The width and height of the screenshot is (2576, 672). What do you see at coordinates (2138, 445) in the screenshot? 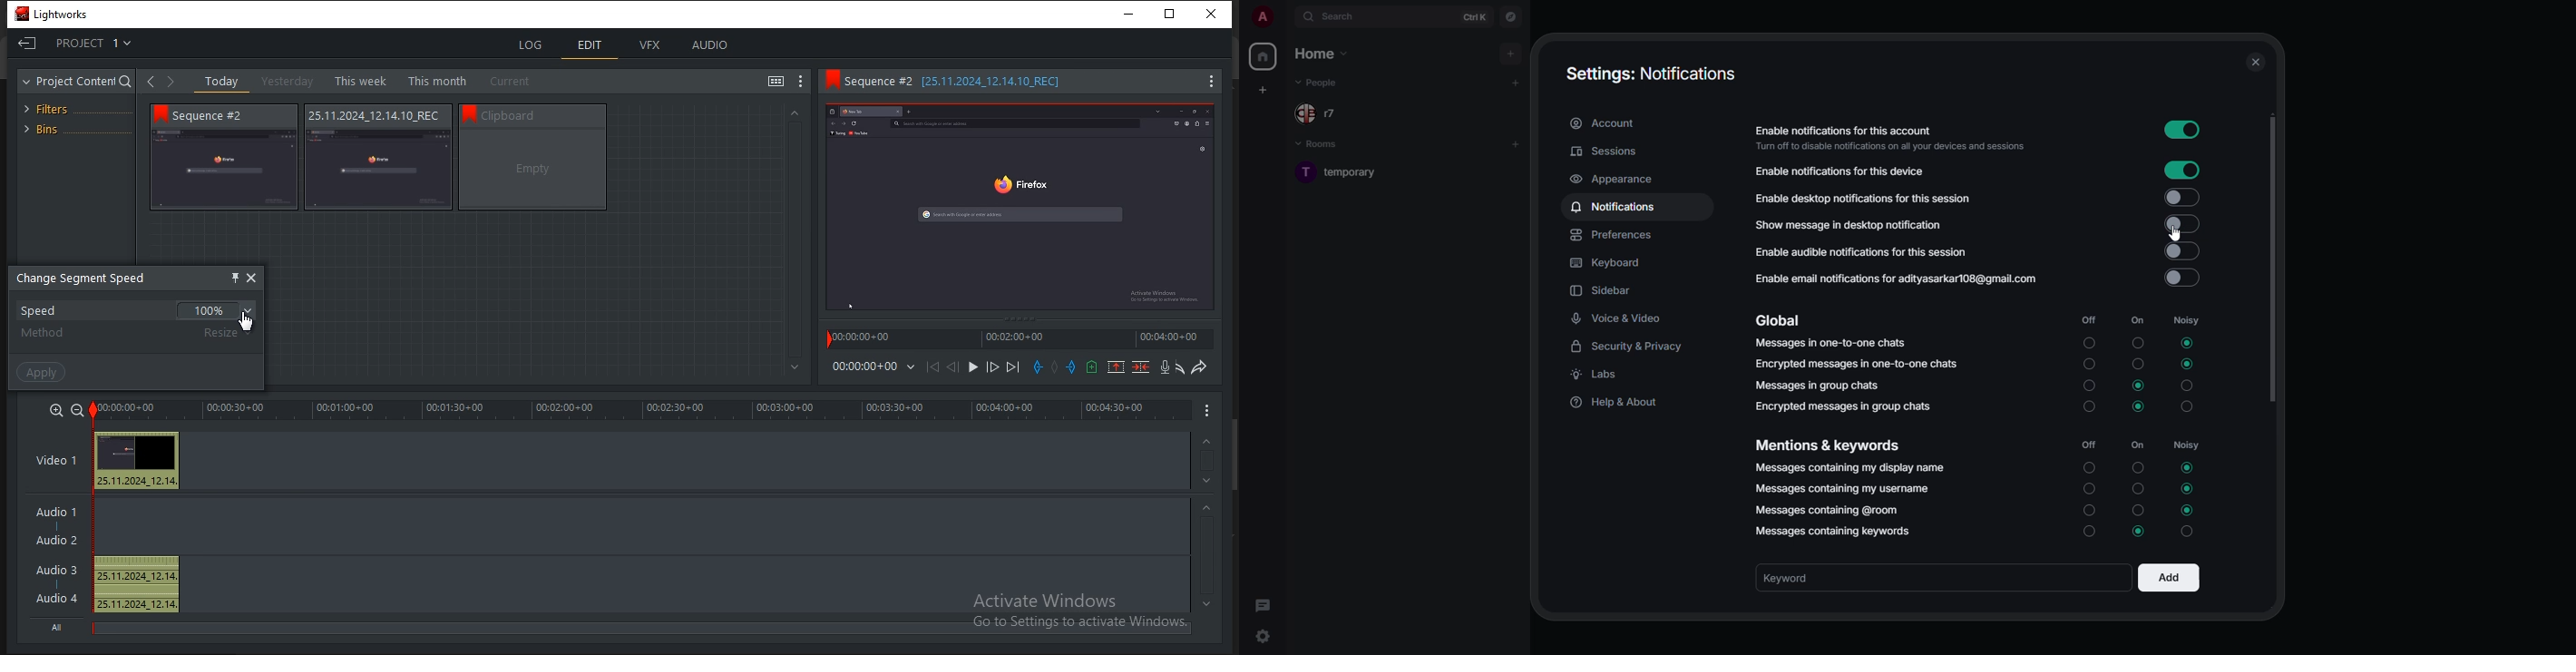
I see `on` at bounding box center [2138, 445].